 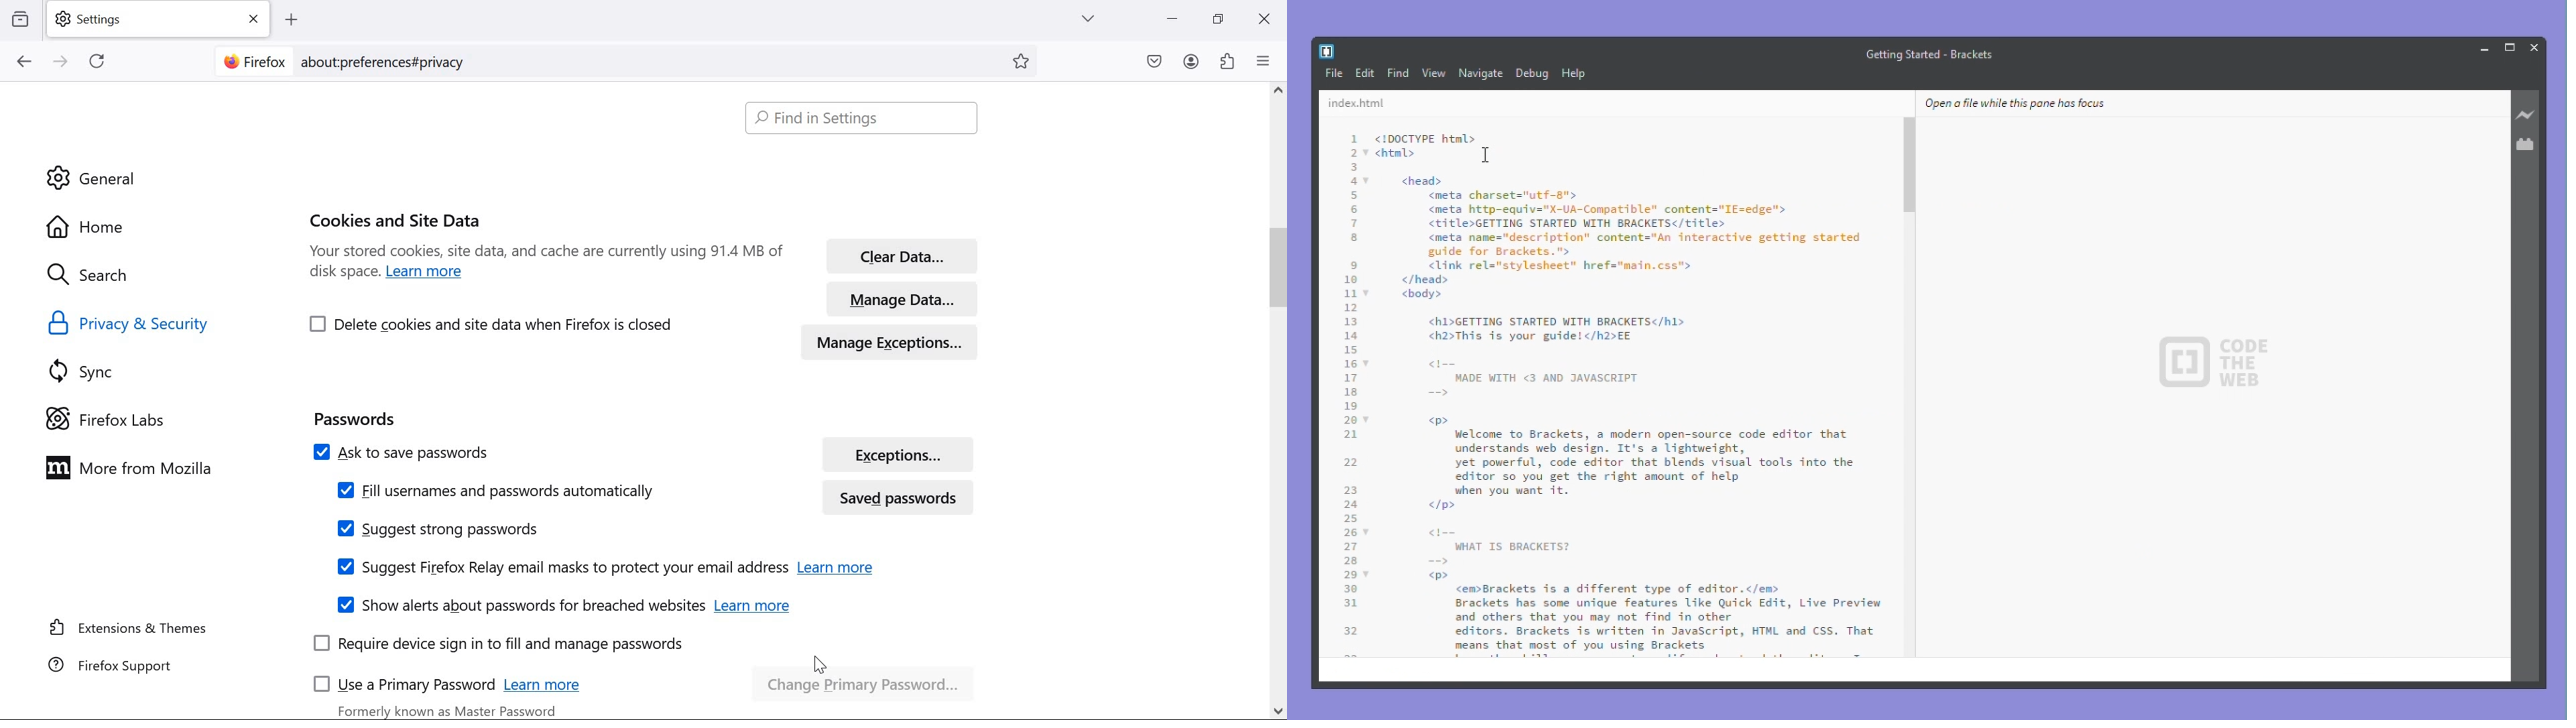 I want to click on sync, so click(x=88, y=371).